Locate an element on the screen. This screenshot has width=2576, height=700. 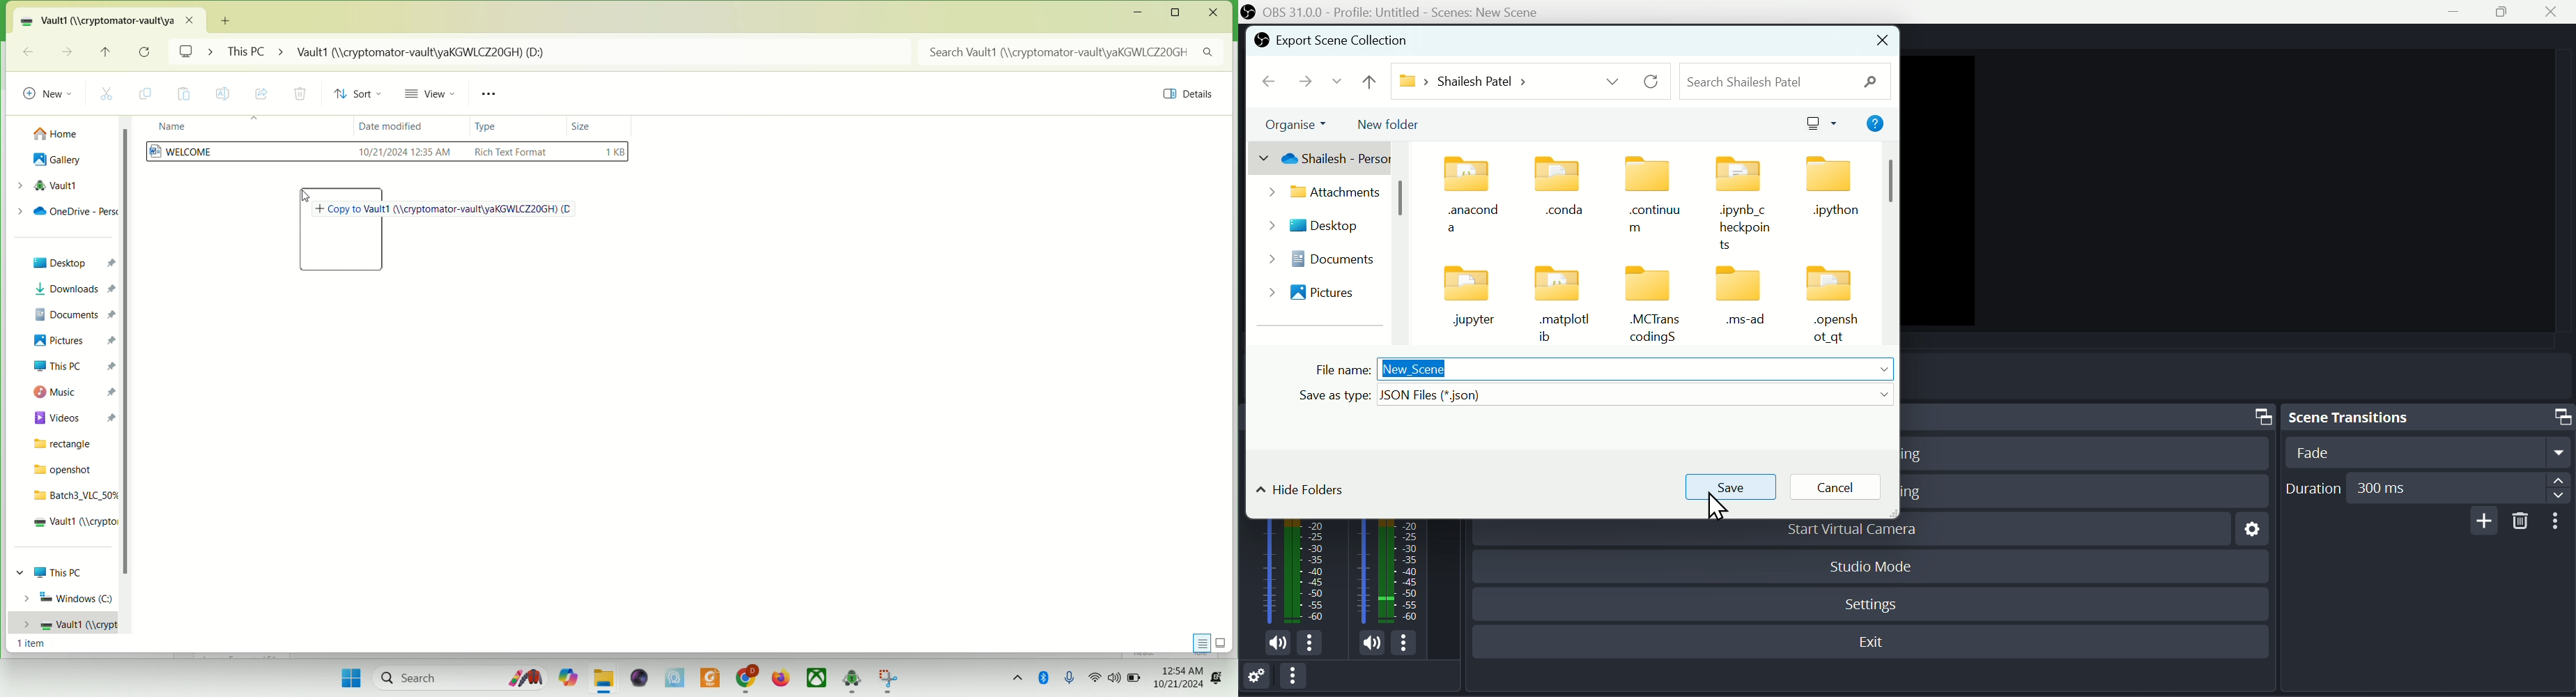
save is located at coordinates (1727, 487).